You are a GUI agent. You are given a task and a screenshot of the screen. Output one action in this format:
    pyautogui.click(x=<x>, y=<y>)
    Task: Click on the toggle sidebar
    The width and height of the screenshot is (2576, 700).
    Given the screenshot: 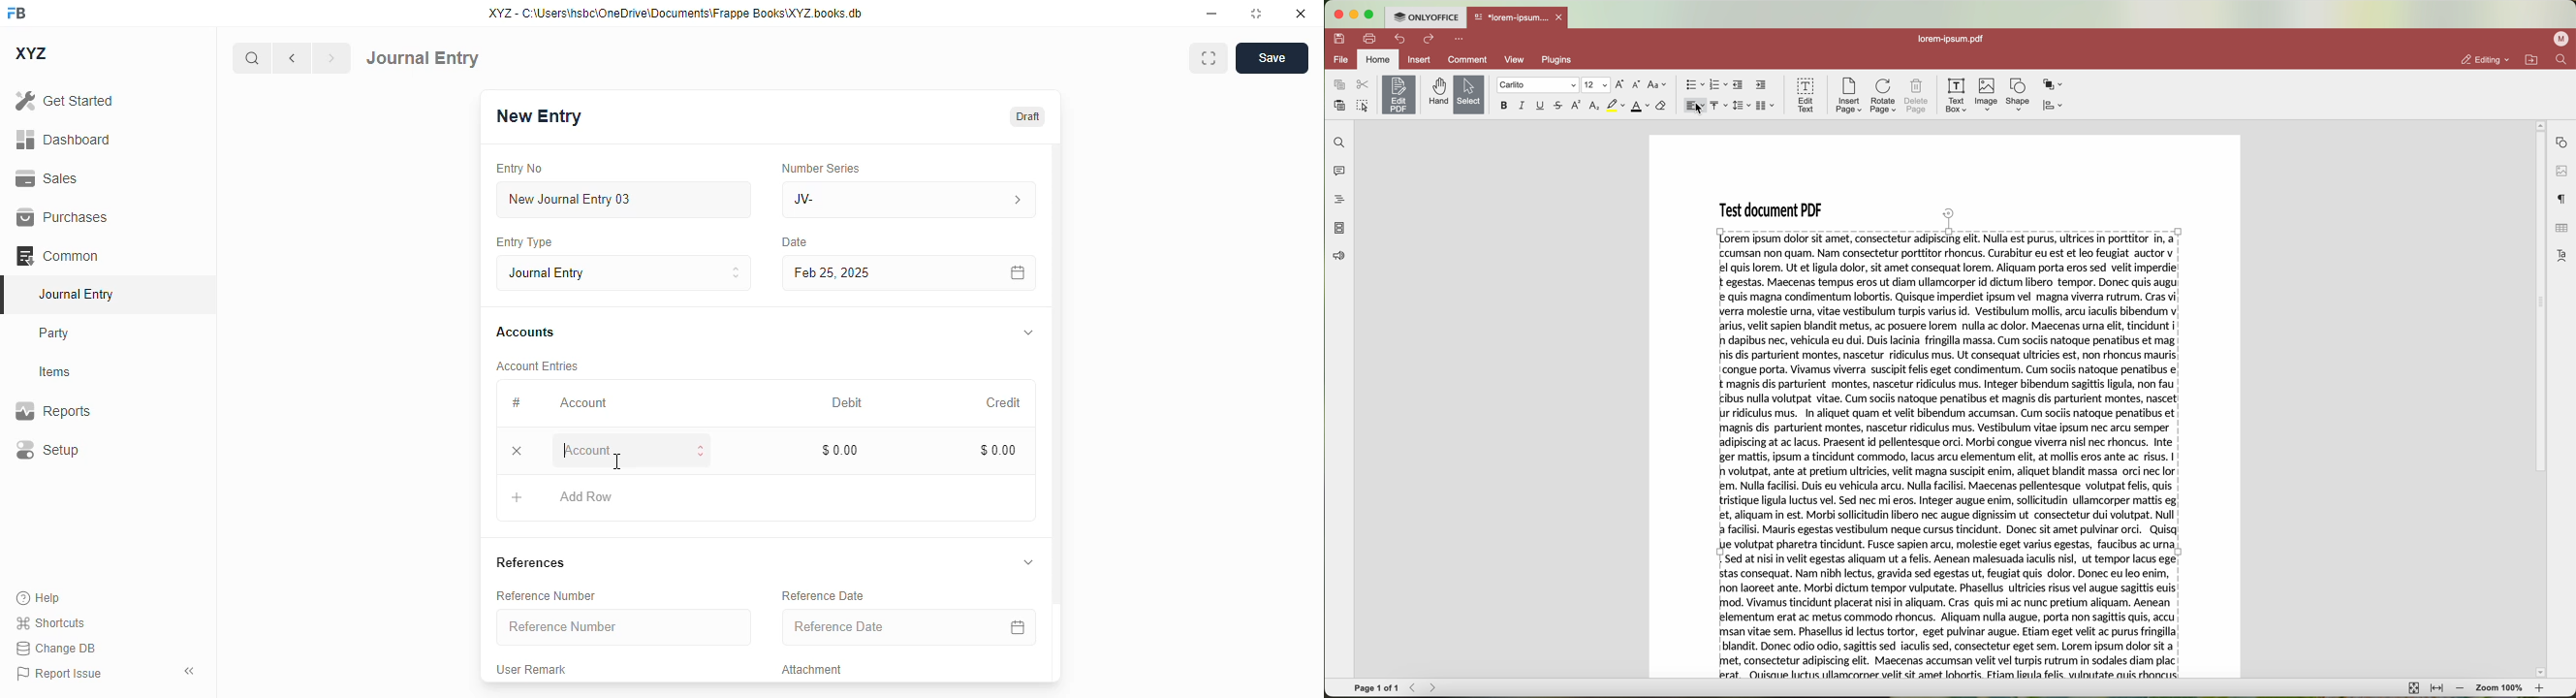 What is the action you would take?
    pyautogui.click(x=191, y=671)
    